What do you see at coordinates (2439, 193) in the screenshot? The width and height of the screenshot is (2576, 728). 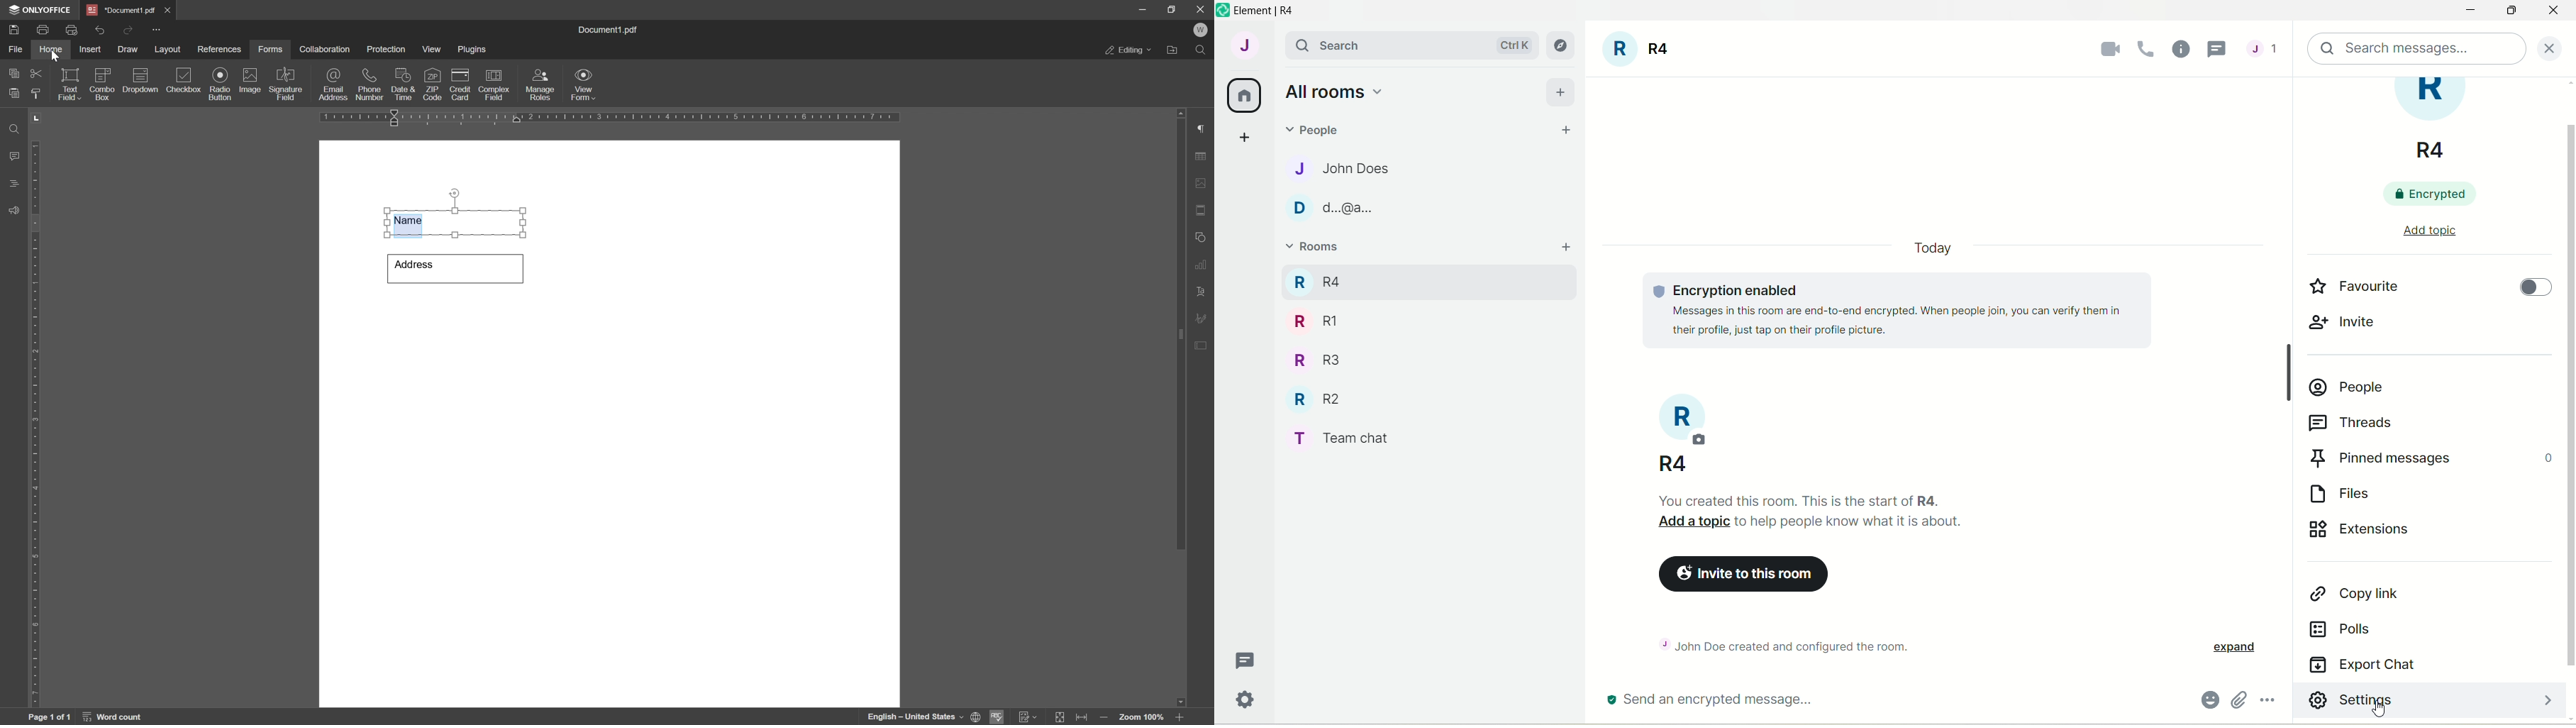 I see `encrypted` at bounding box center [2439, 193].